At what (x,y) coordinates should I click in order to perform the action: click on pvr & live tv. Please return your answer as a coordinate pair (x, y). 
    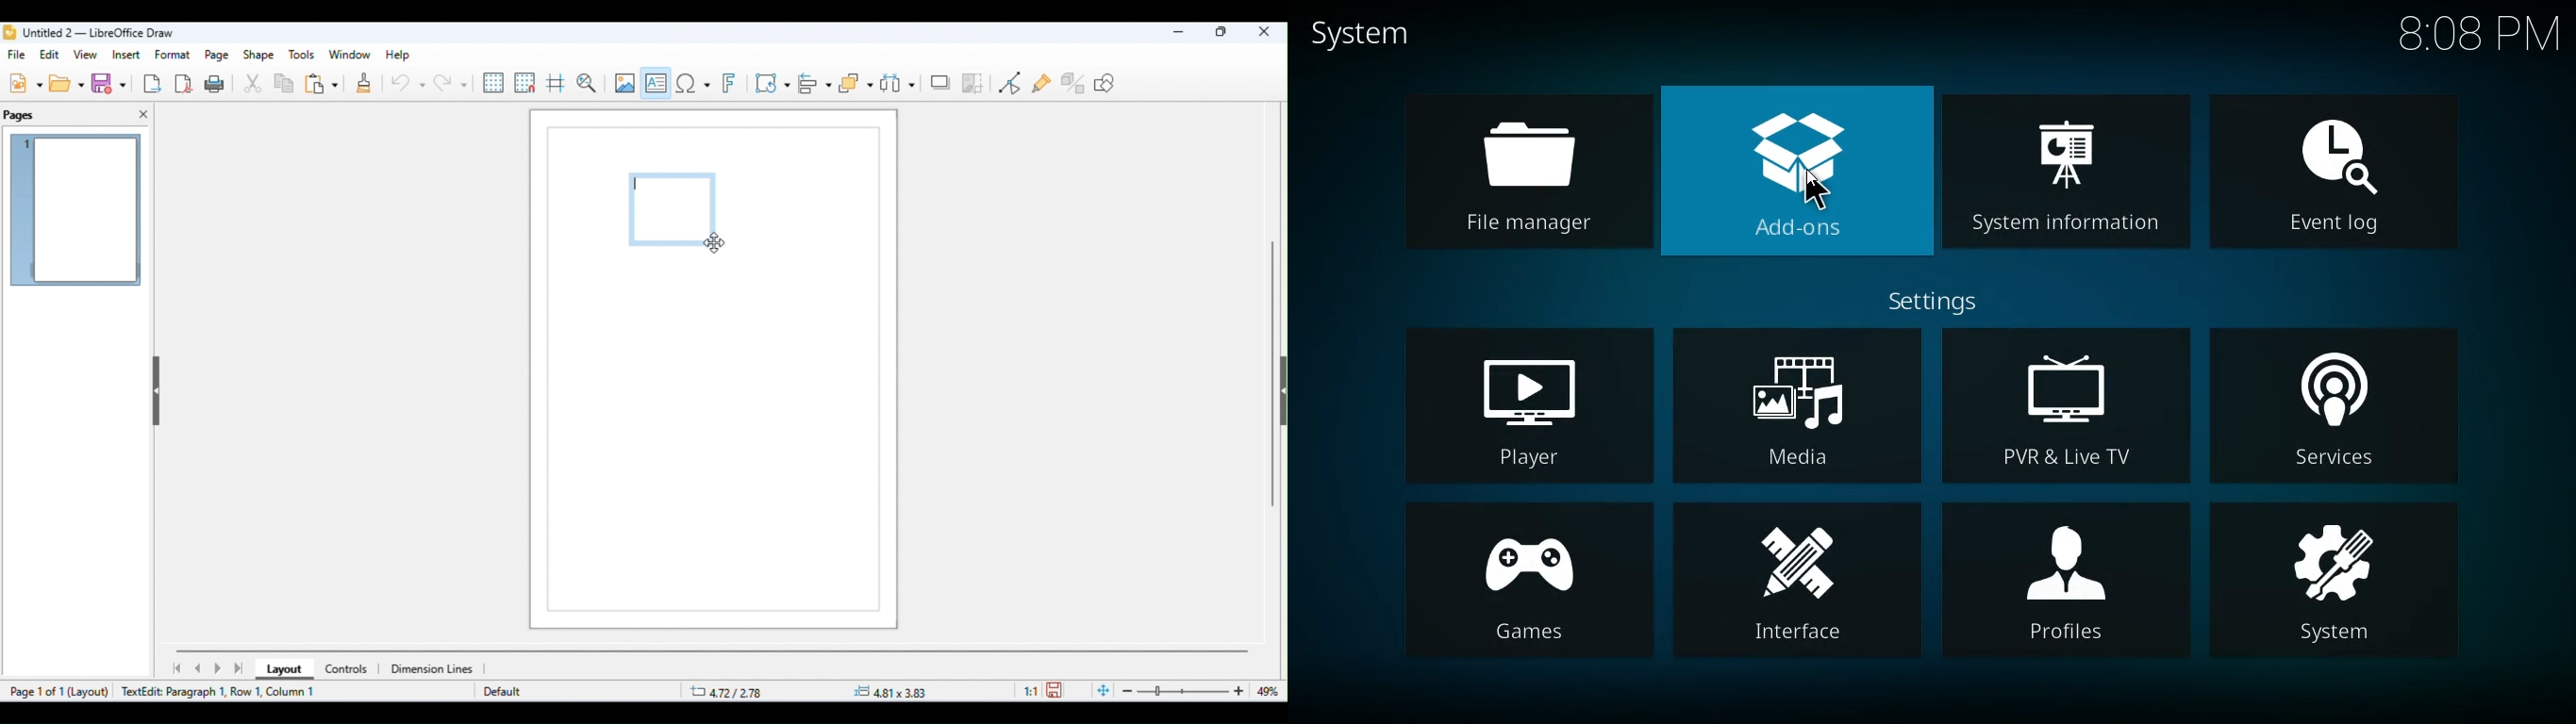
    Looking at the image, I should click on (2069, 406).